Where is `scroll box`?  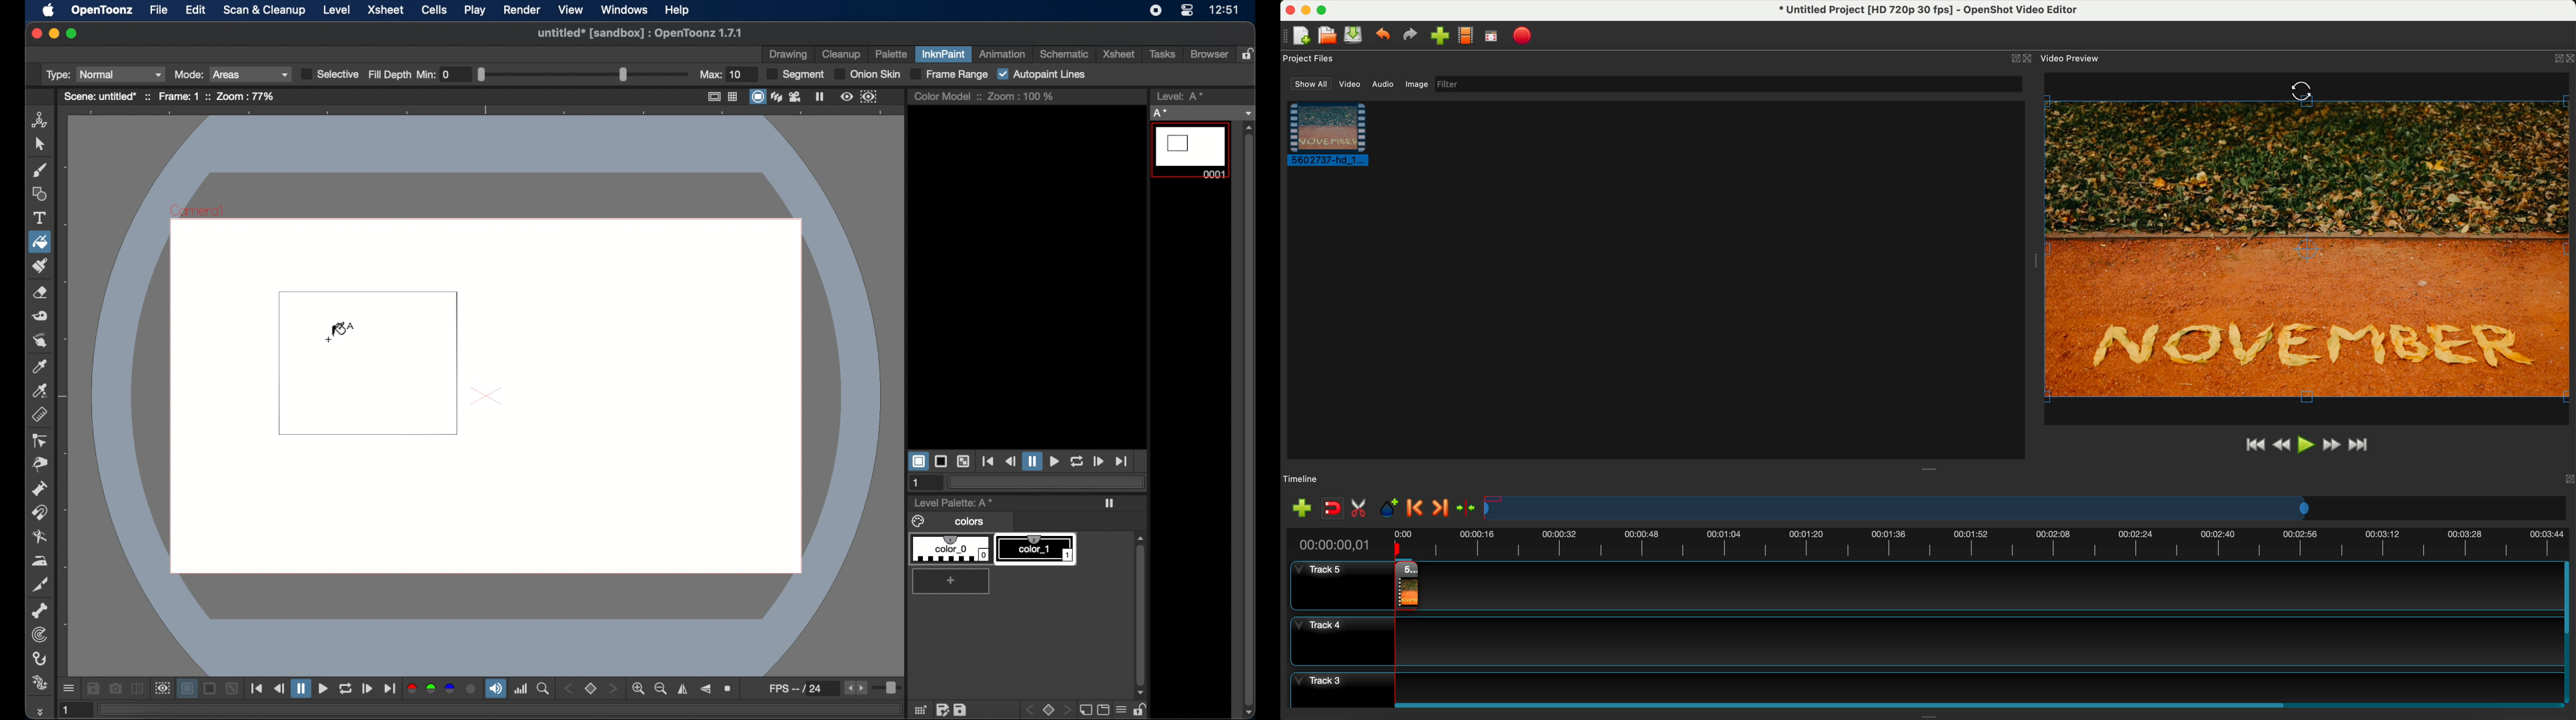
scroll box is located at coordinates (1249, 419).